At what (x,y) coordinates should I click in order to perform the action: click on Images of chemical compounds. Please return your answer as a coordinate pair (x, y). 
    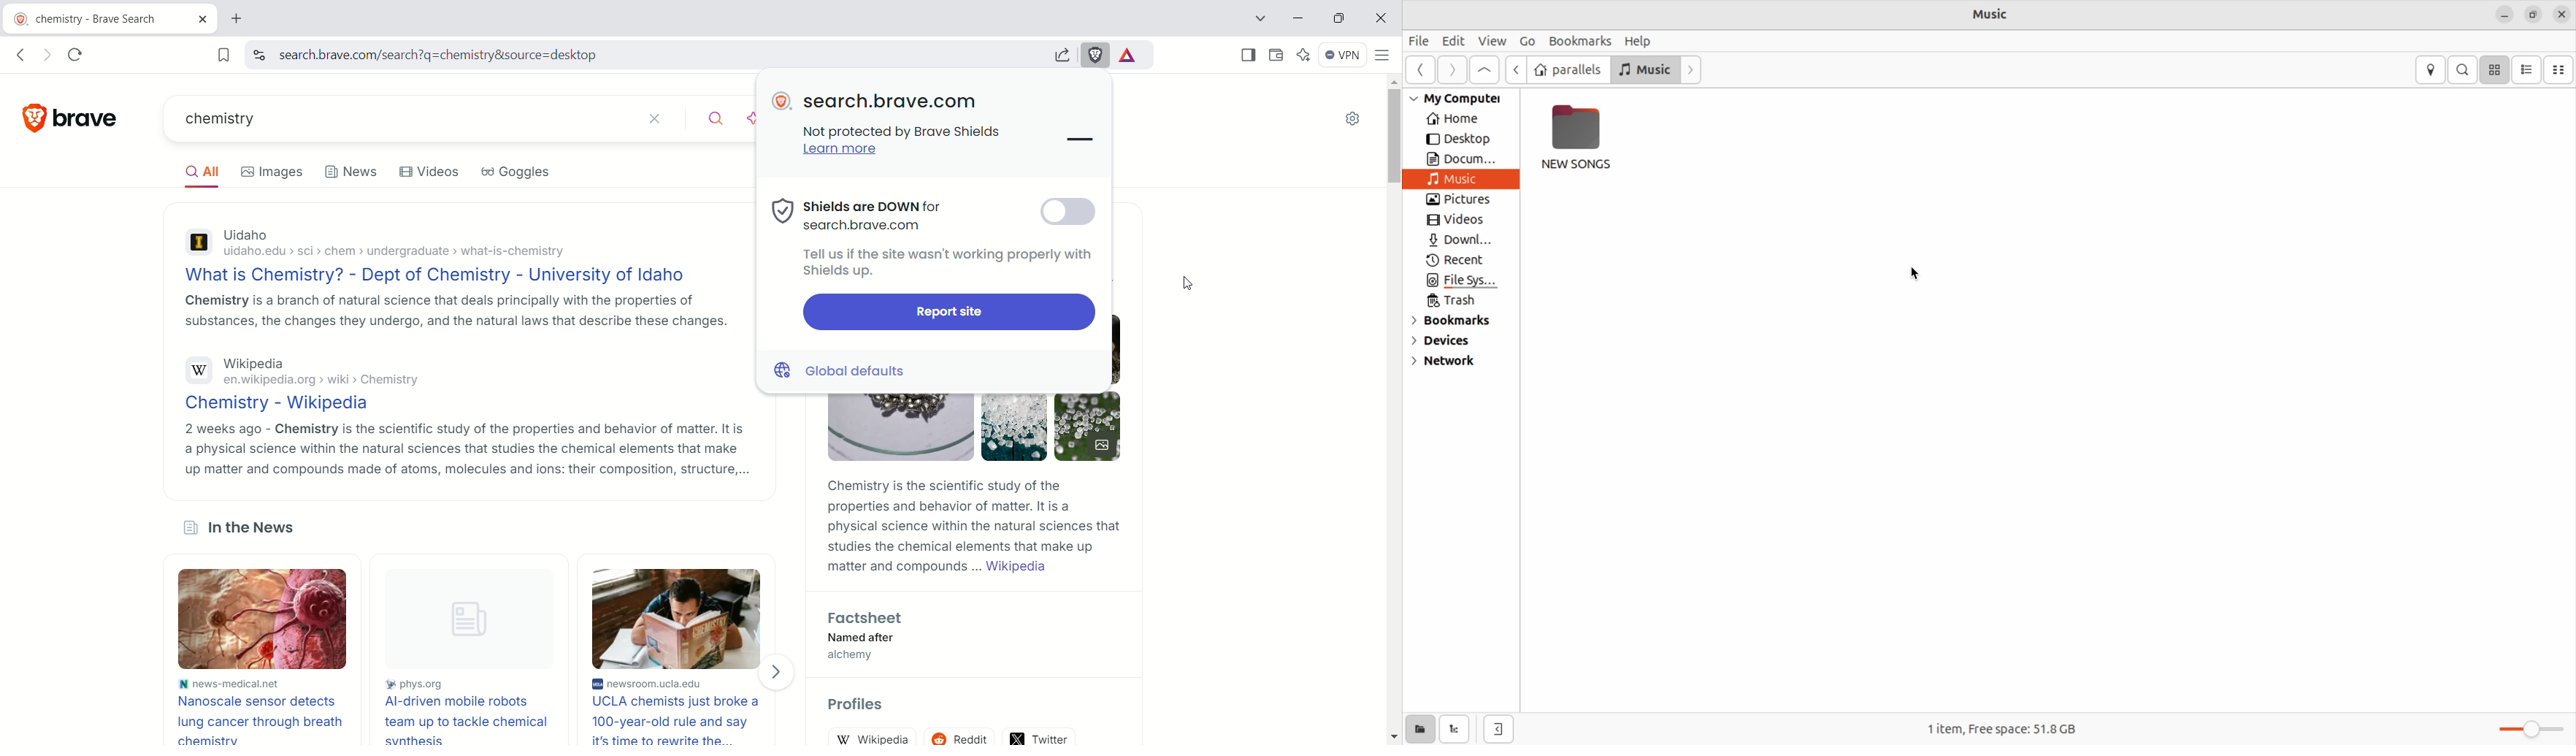
    Looking at the image, I should click on (970, 432).